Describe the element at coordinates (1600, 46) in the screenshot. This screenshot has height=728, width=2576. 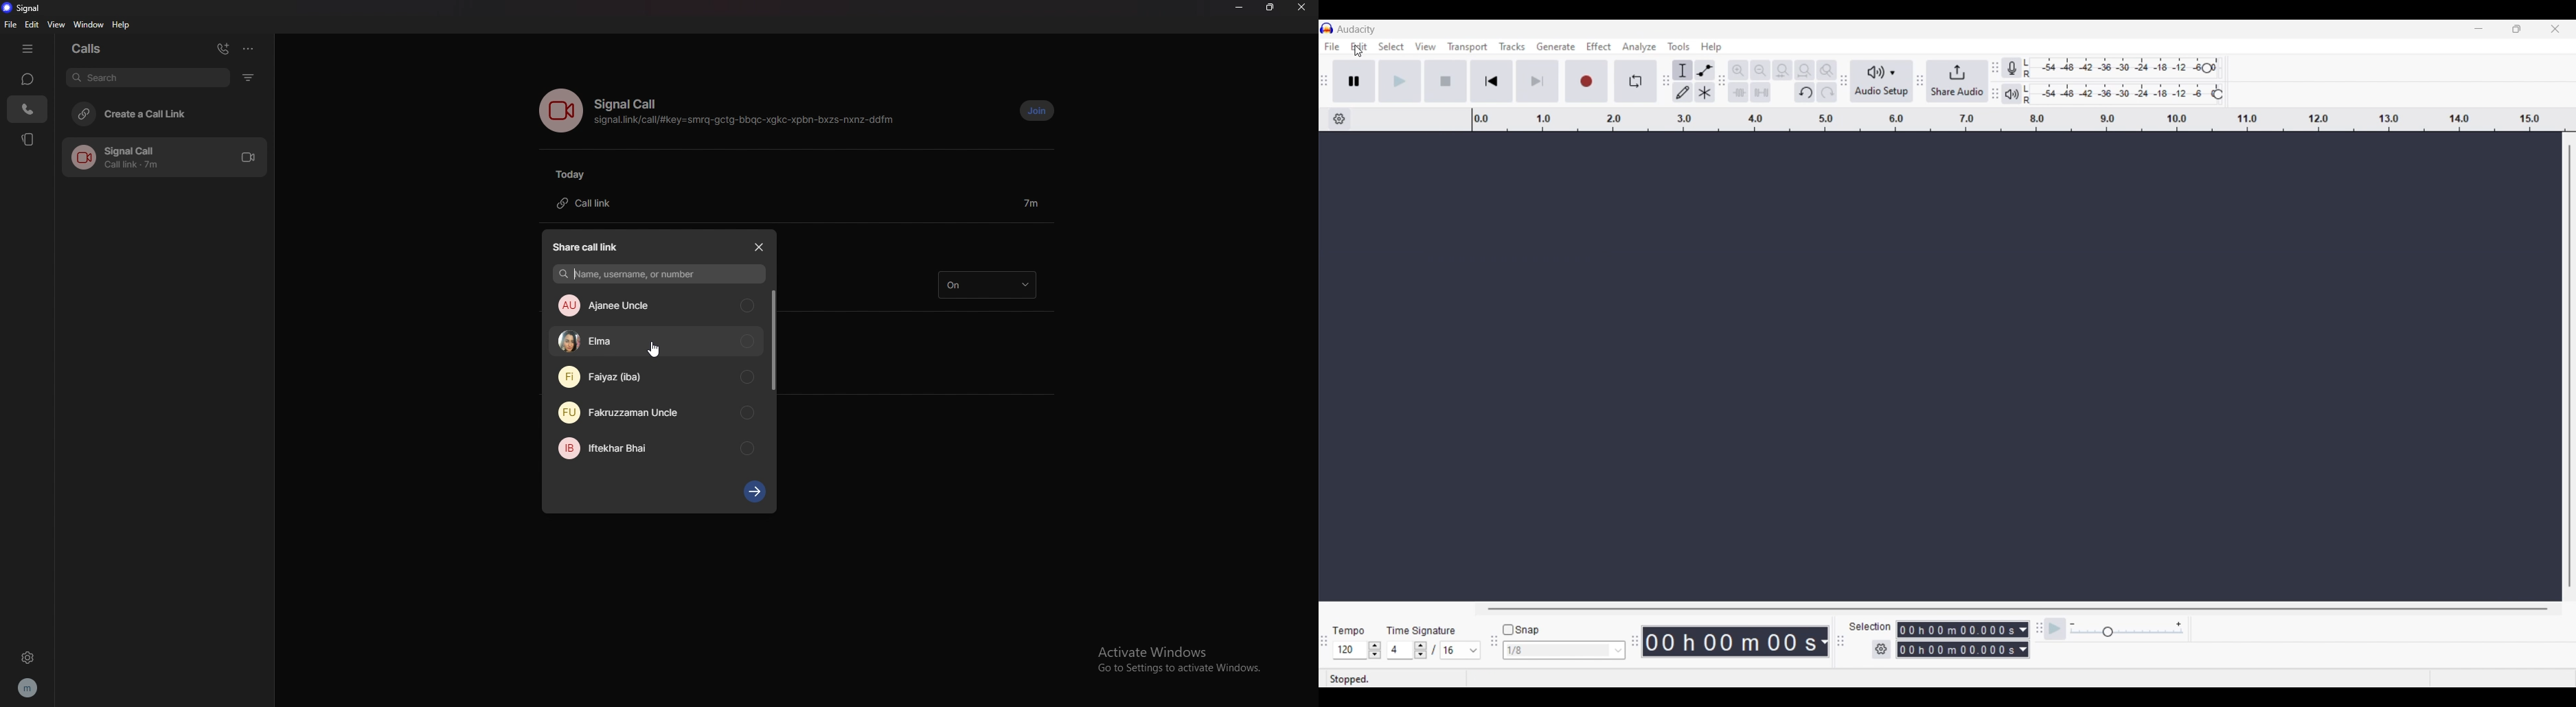
I see `Effect menu` at that location.